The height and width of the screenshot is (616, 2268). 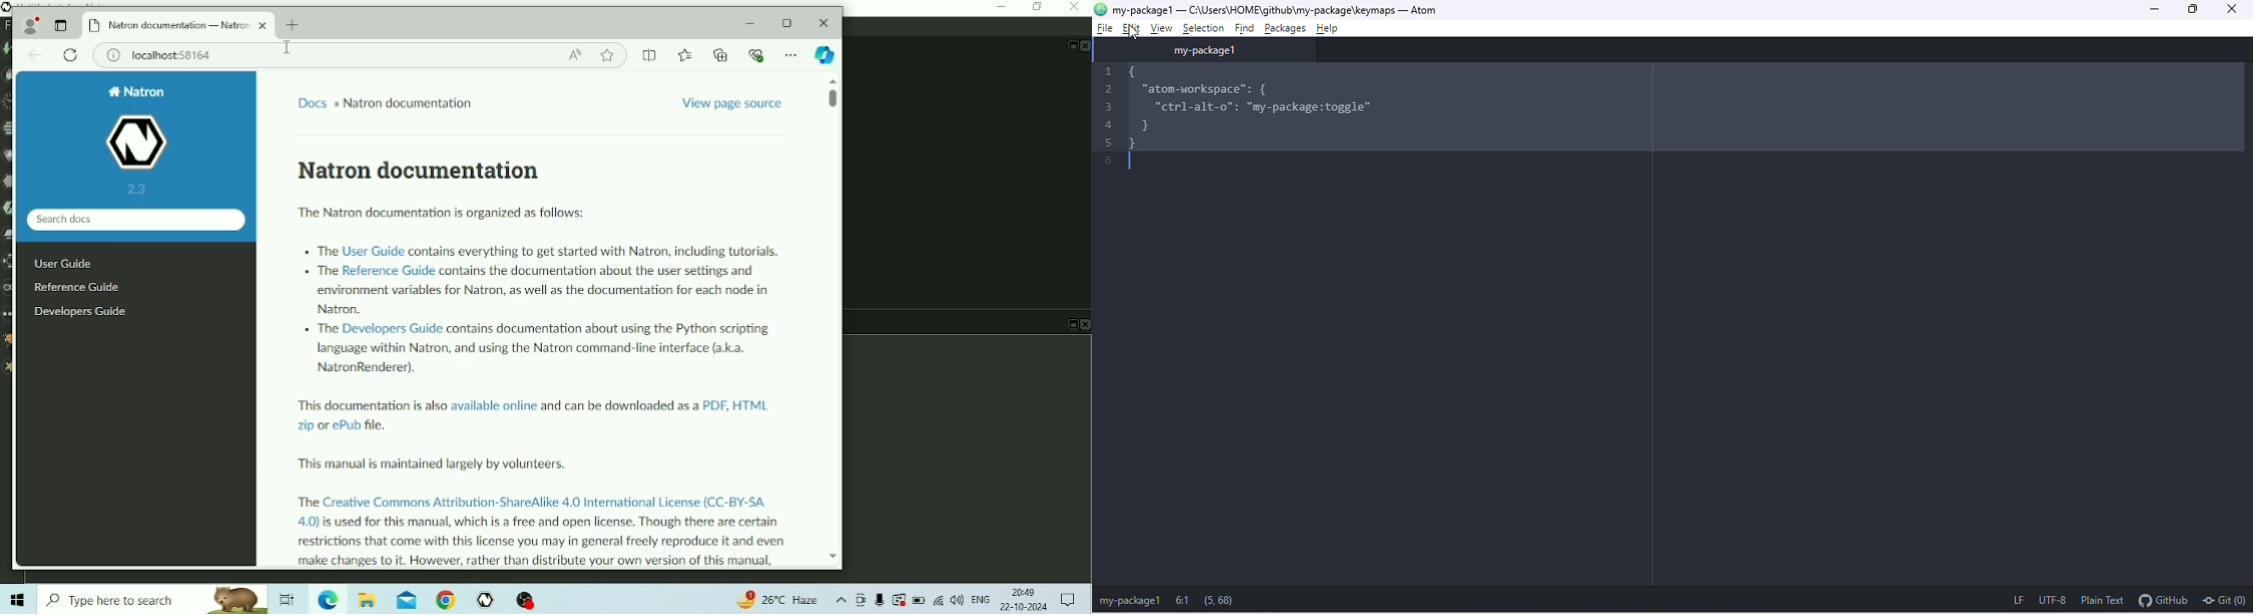 I want to click on Task View, so click(x=289, y=600).